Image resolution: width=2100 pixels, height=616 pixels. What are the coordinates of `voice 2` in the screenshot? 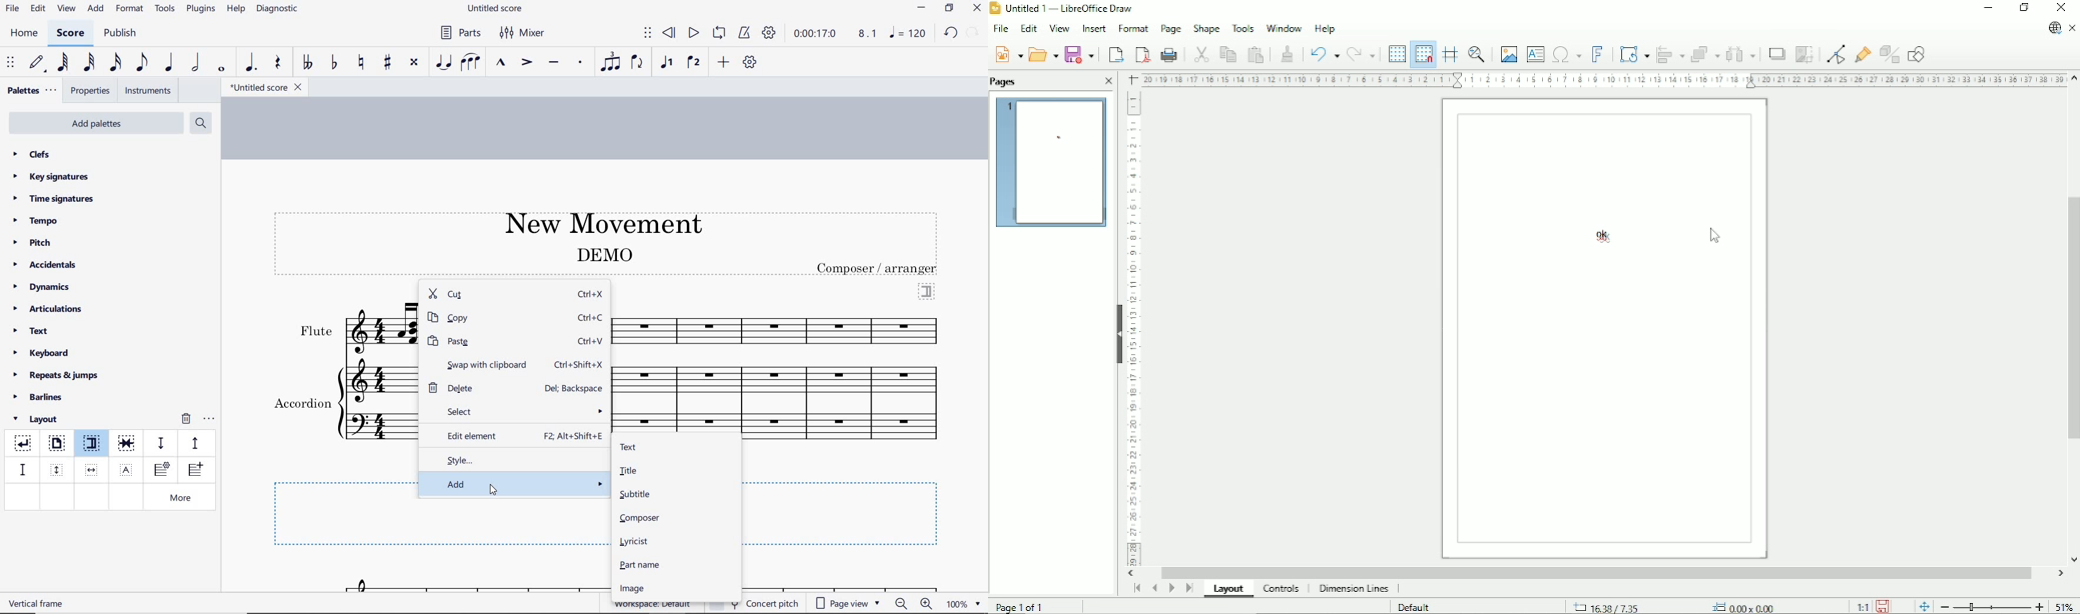 It's located at (694, 63).